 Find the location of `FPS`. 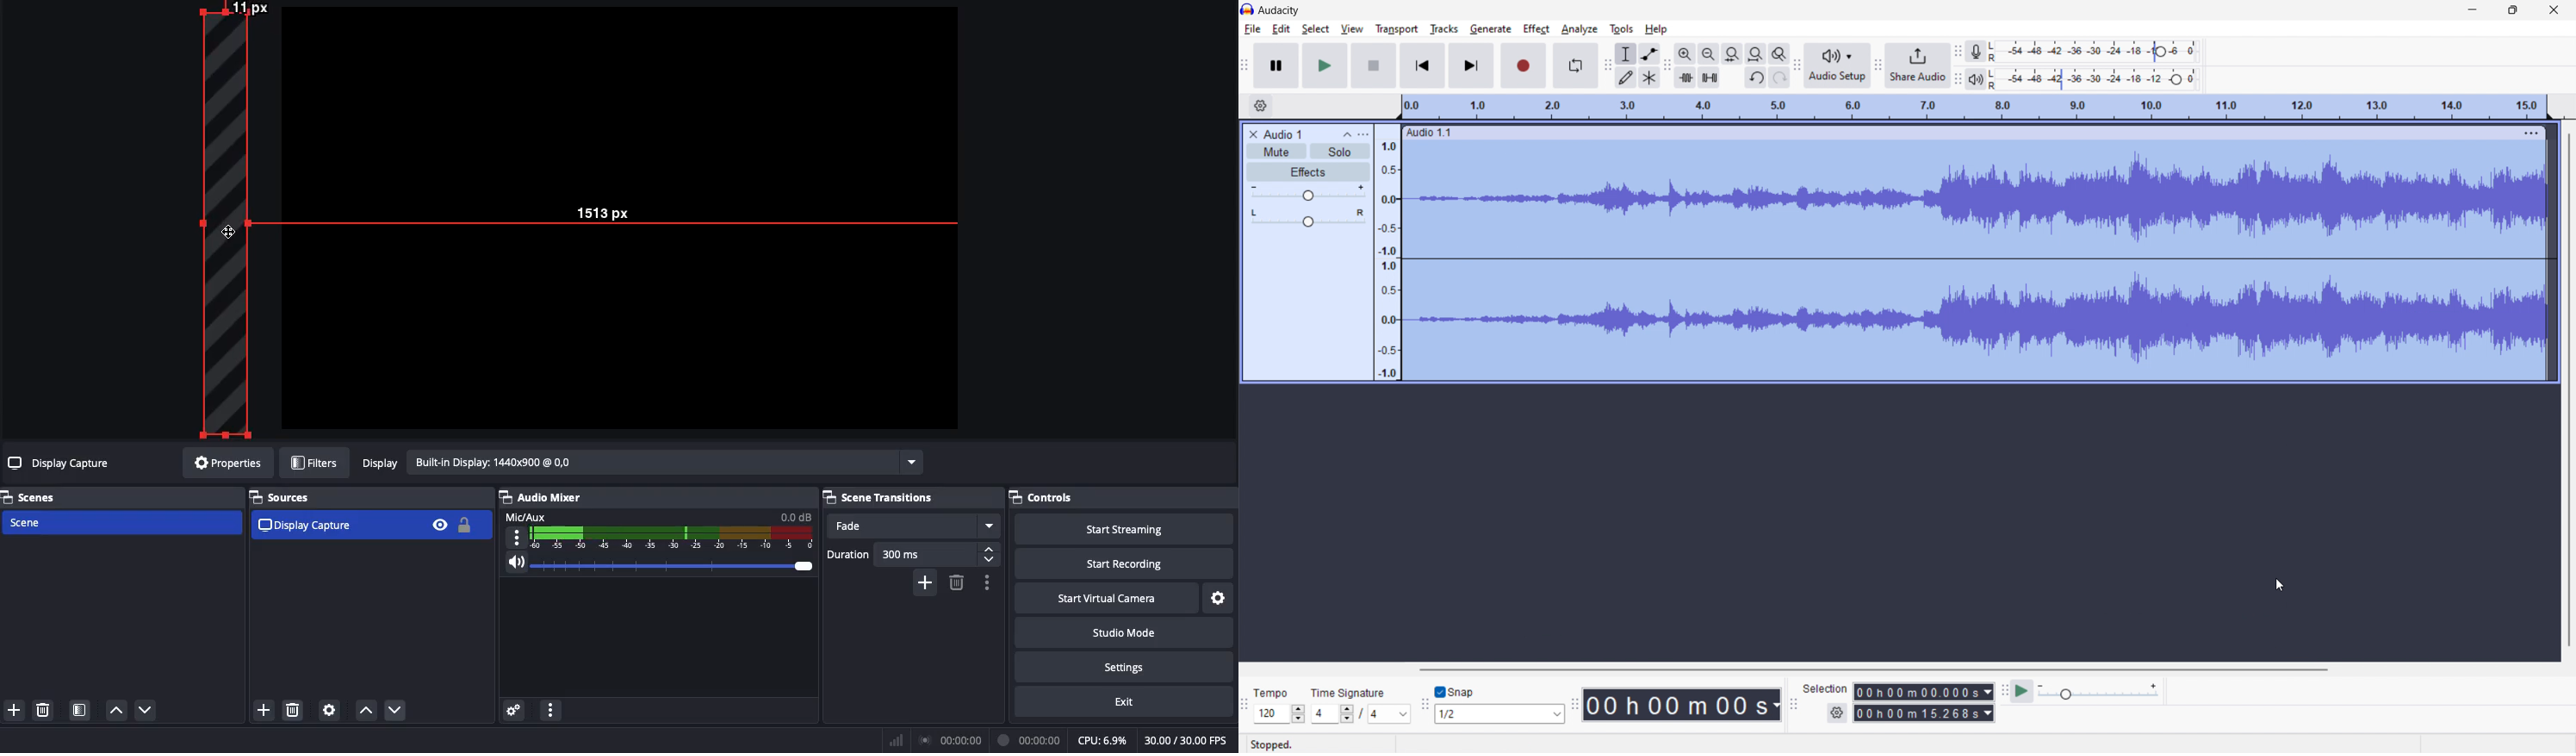

FPS is located at coordinates (1191, 740).